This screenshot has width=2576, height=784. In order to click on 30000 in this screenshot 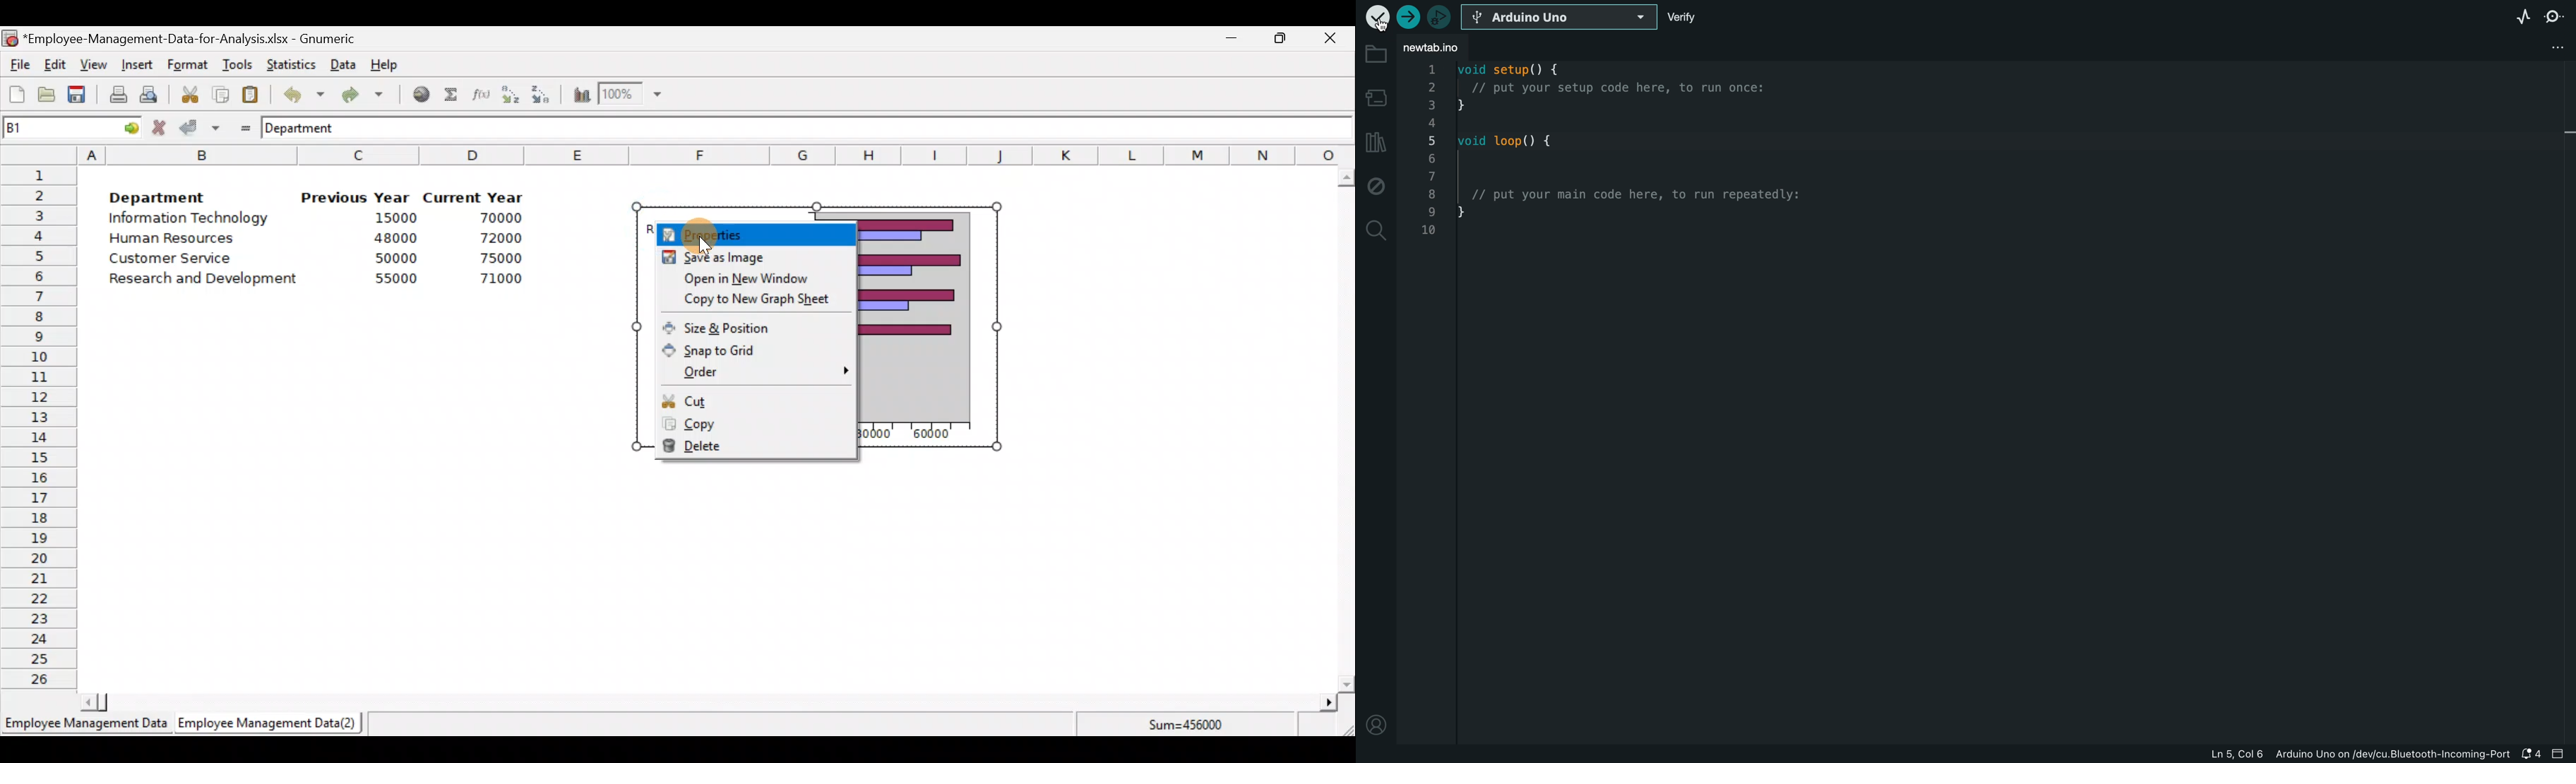, I will do `click(876, 437)`.